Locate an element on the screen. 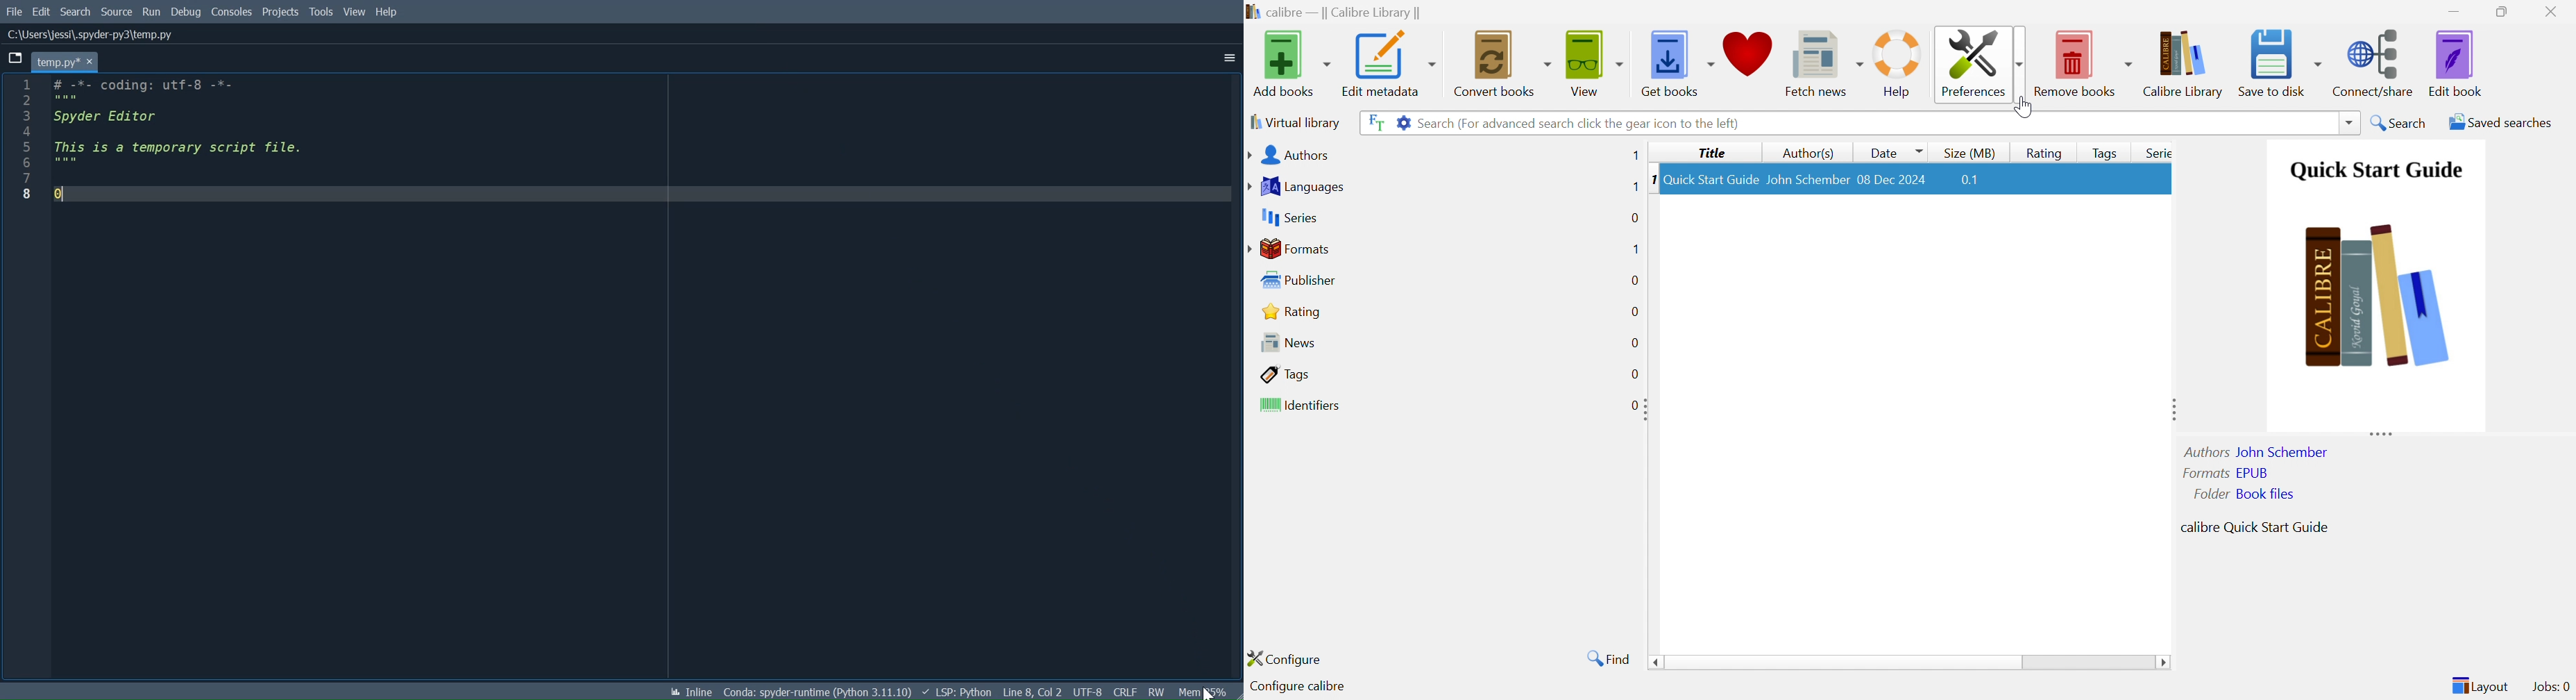 Image resolution: width=2576 pixels, height=700 pixels. Series is located at coordinates (1287, 218).